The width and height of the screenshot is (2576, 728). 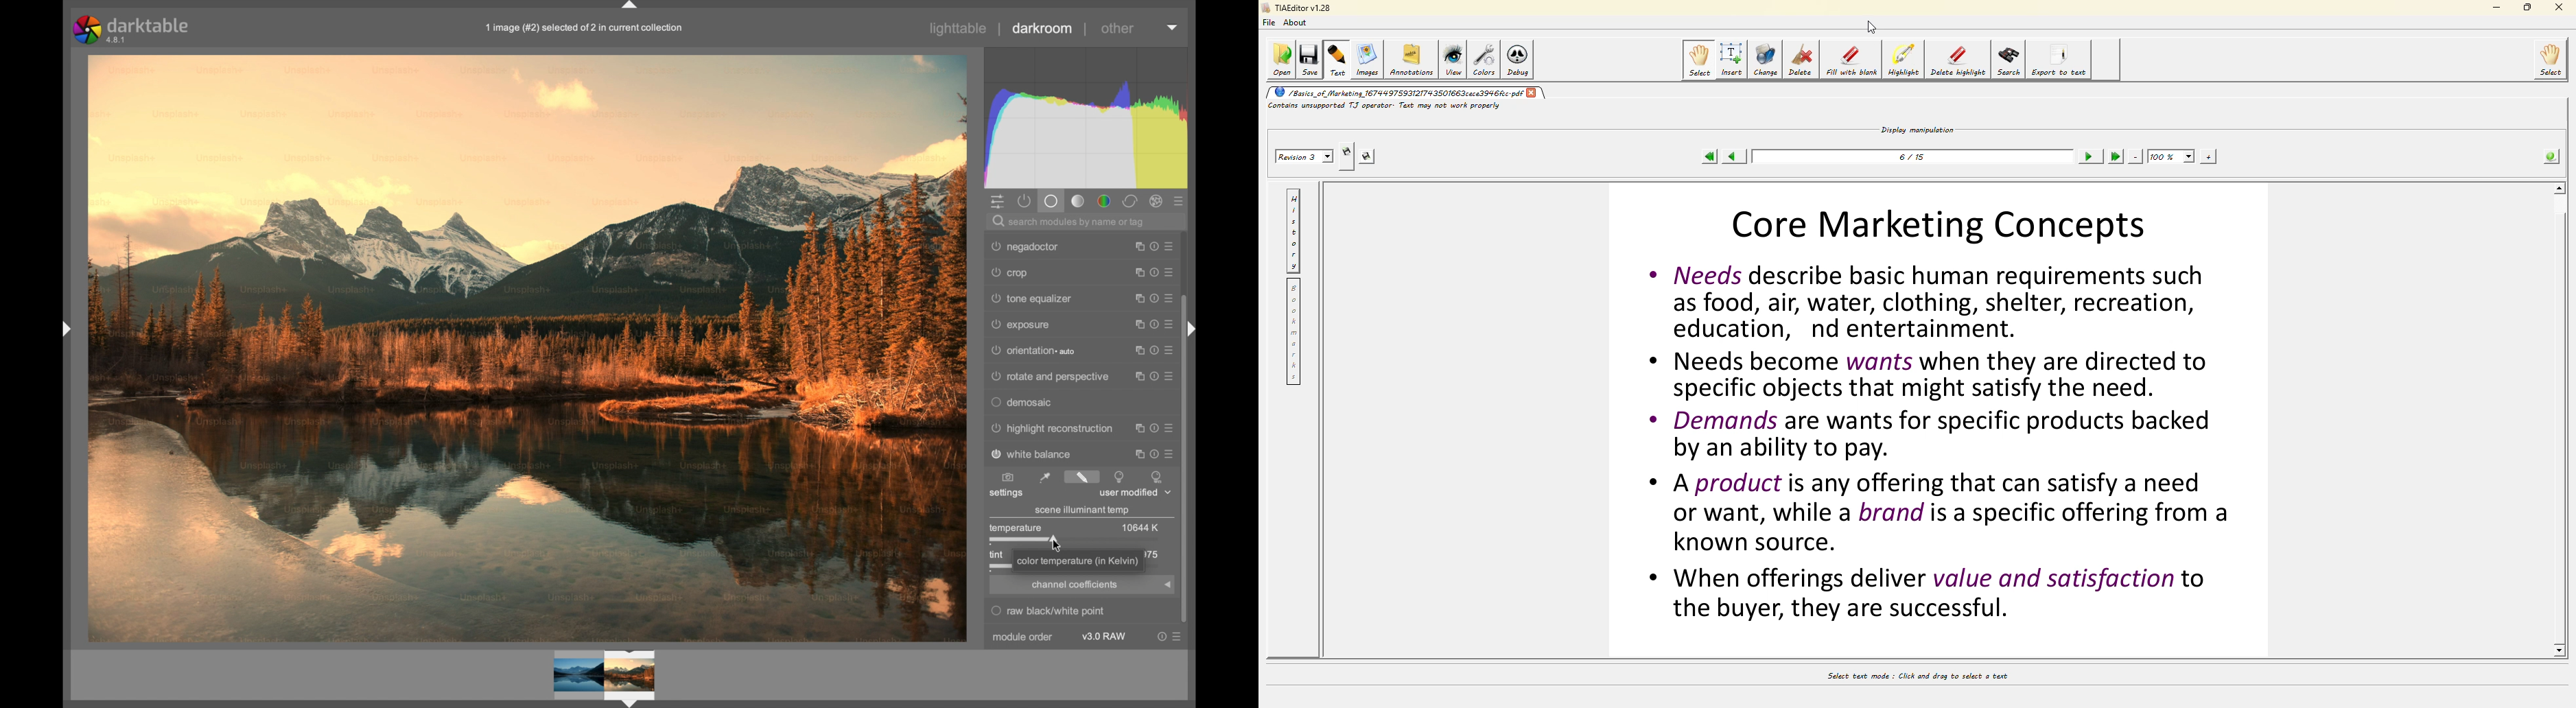 I want to click on 10644 K, so click(x=1144, y=527).